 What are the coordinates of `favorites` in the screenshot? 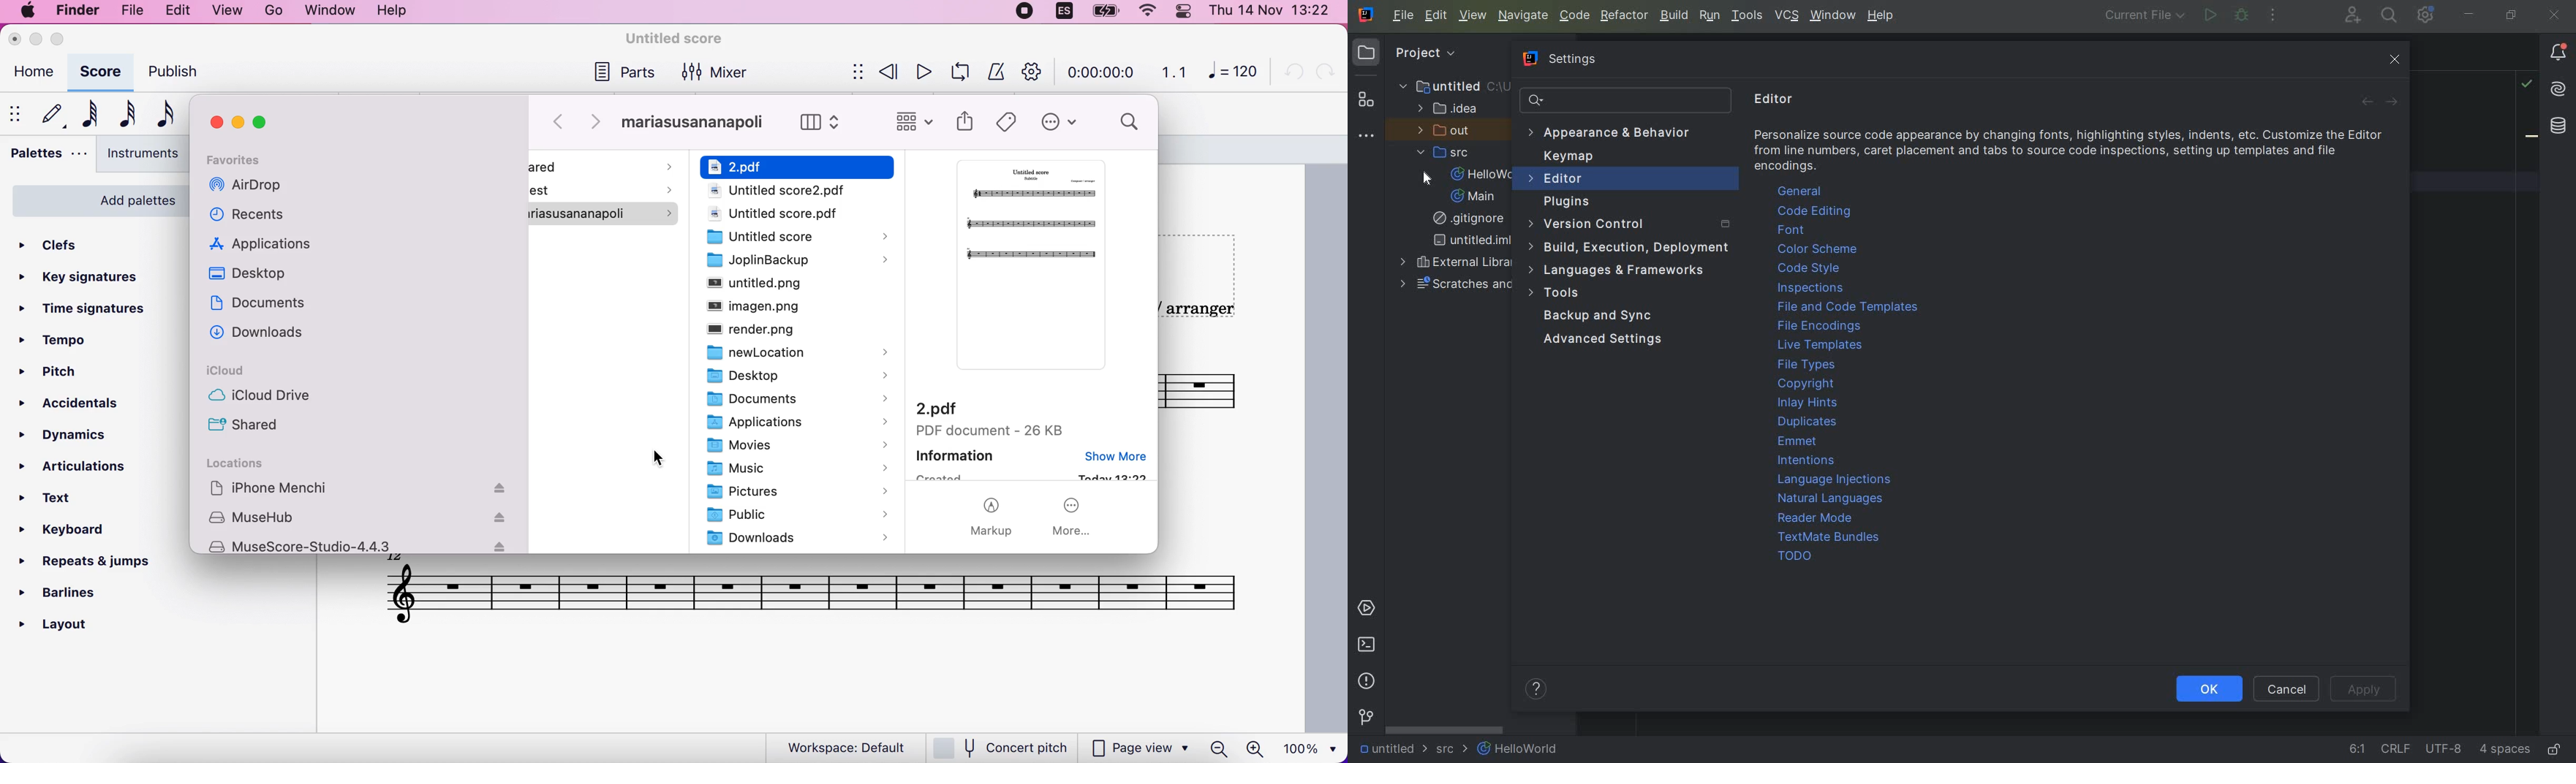 It's located at (255, 159).